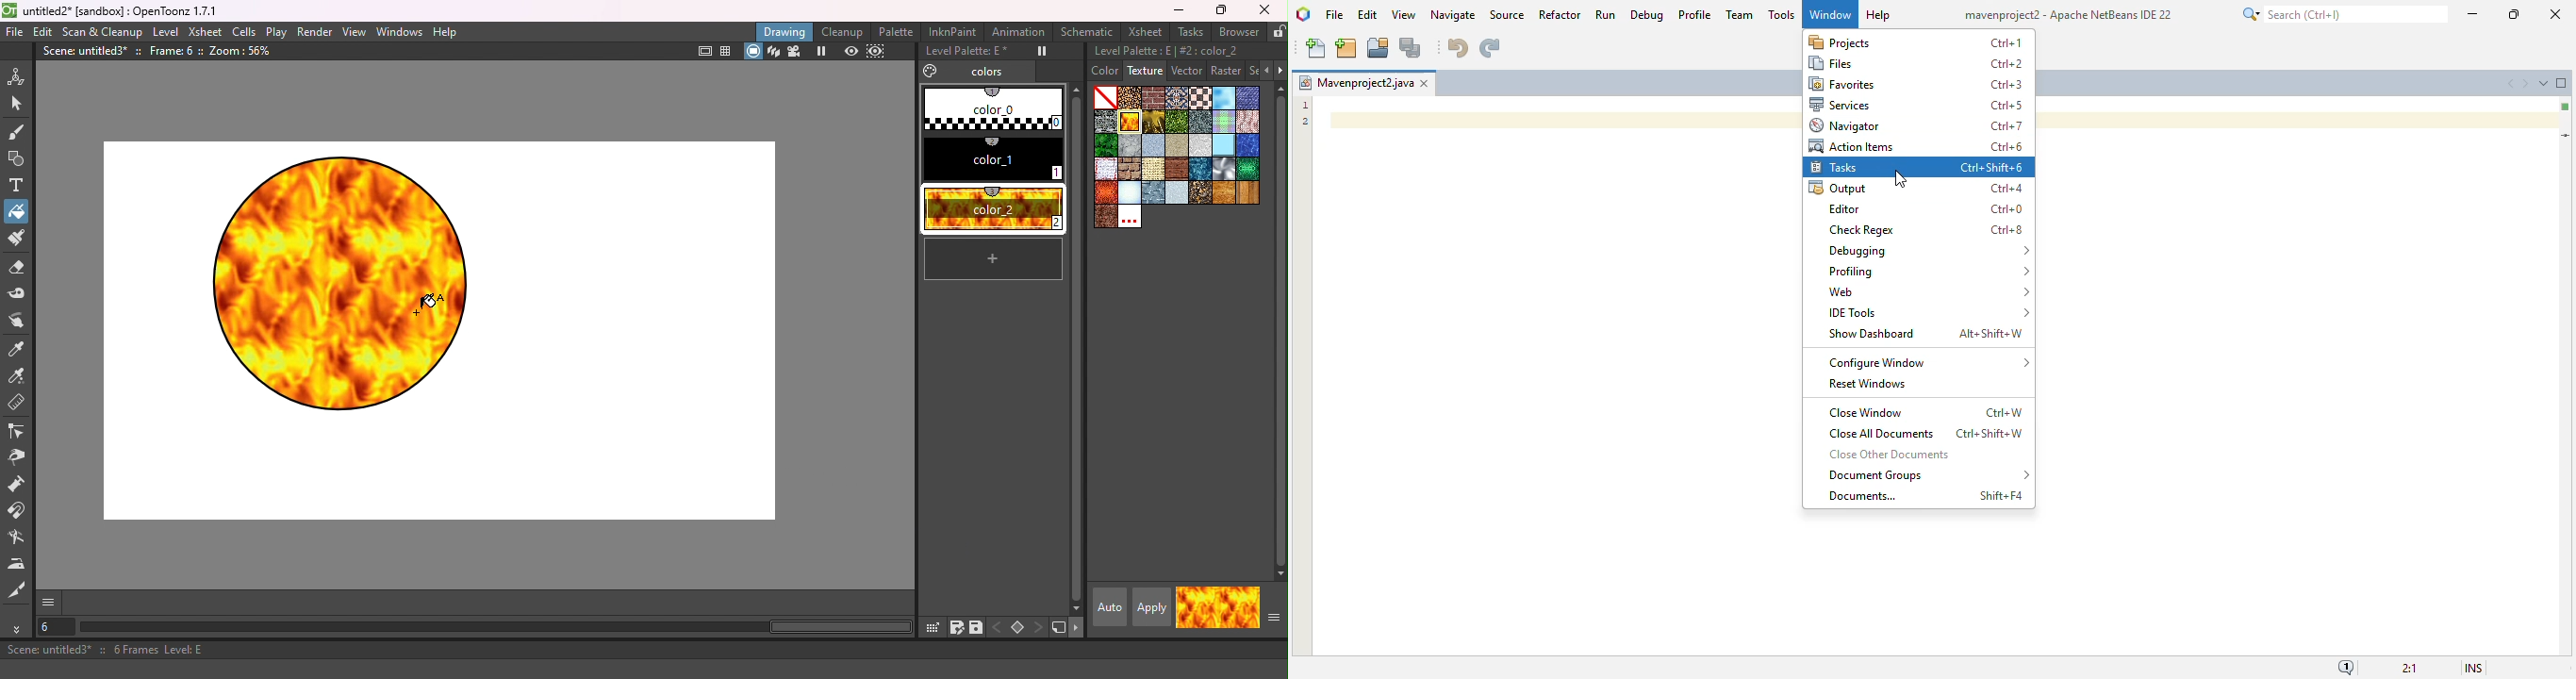  I want to click on debug, so click(1648, 14).